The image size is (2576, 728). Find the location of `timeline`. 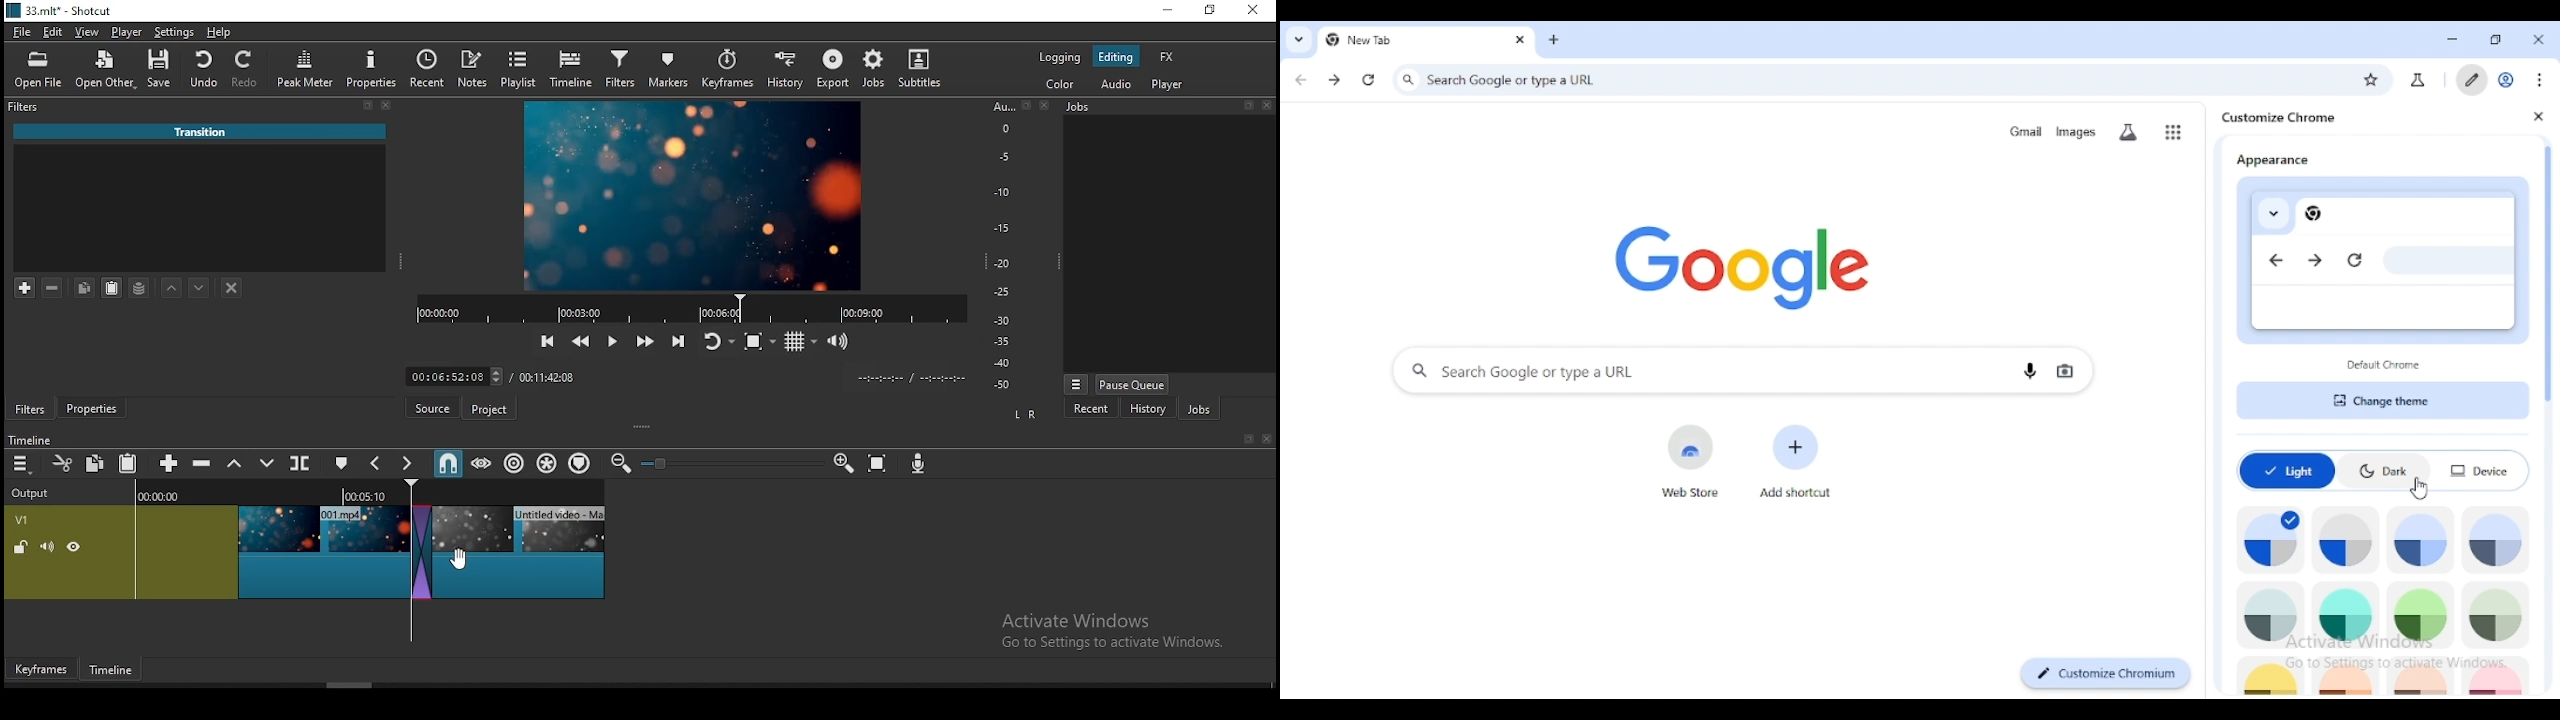

timeline is located at coordinates (34, 437).